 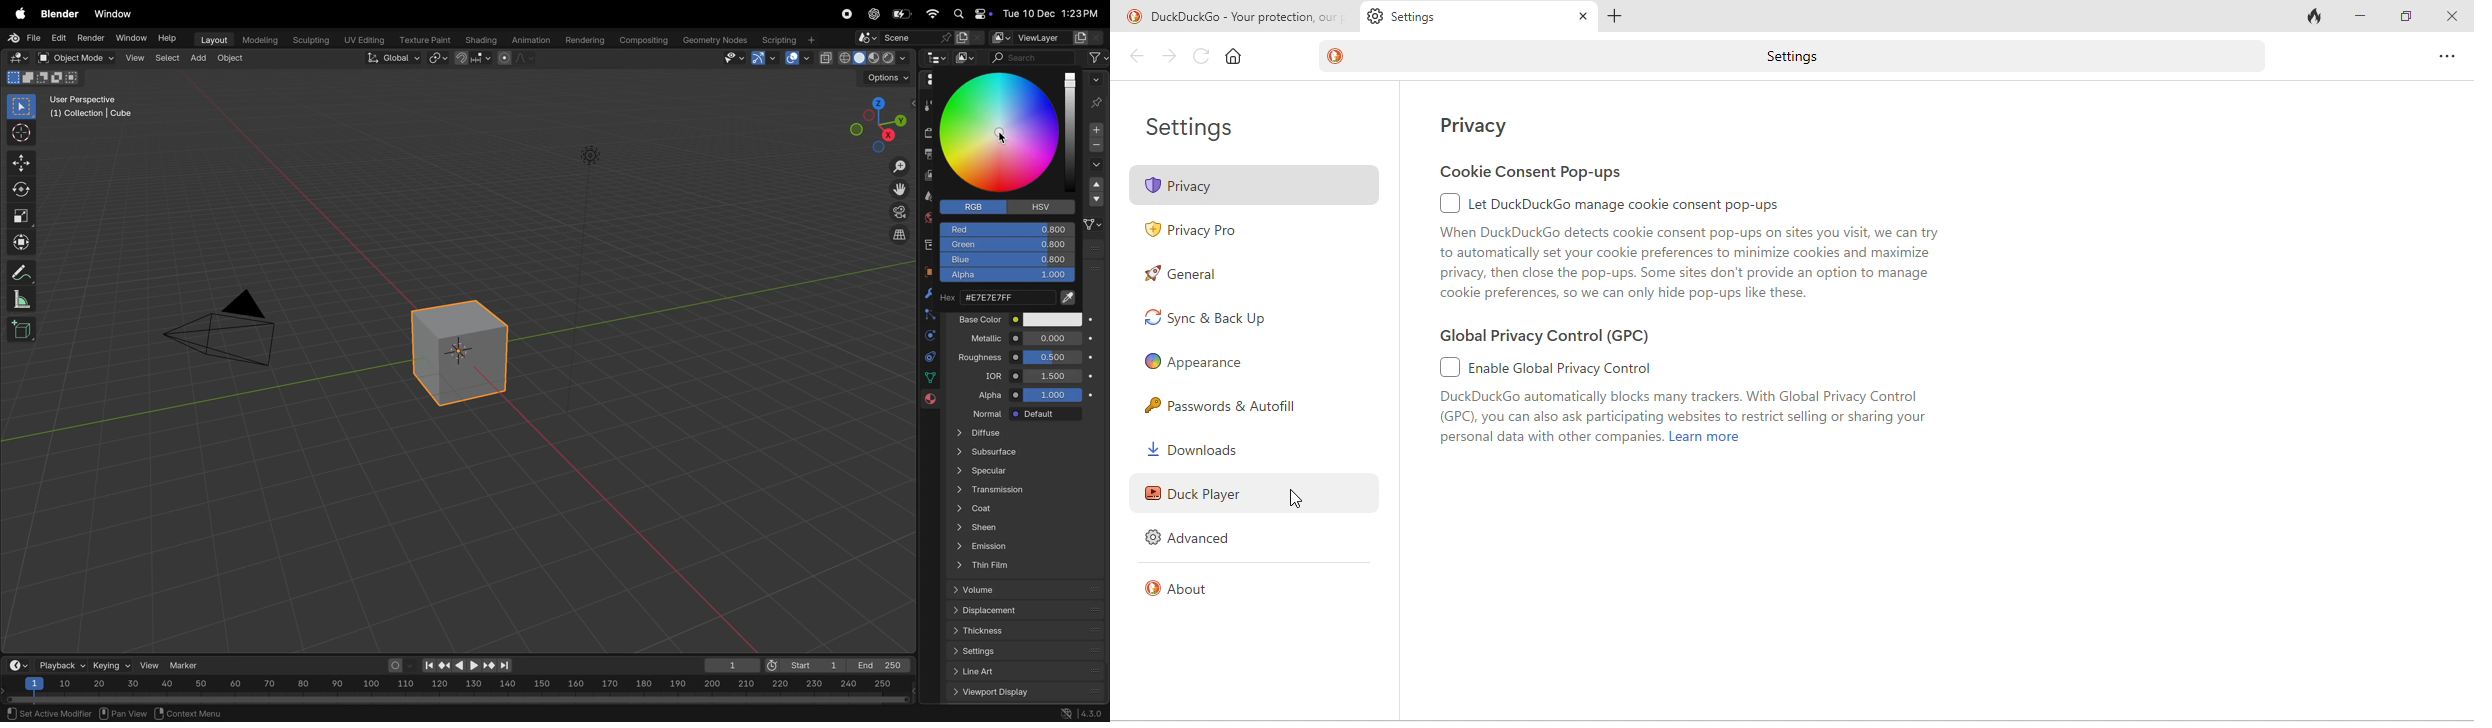 I want to click on thickness, so click(x=1027, y=633).